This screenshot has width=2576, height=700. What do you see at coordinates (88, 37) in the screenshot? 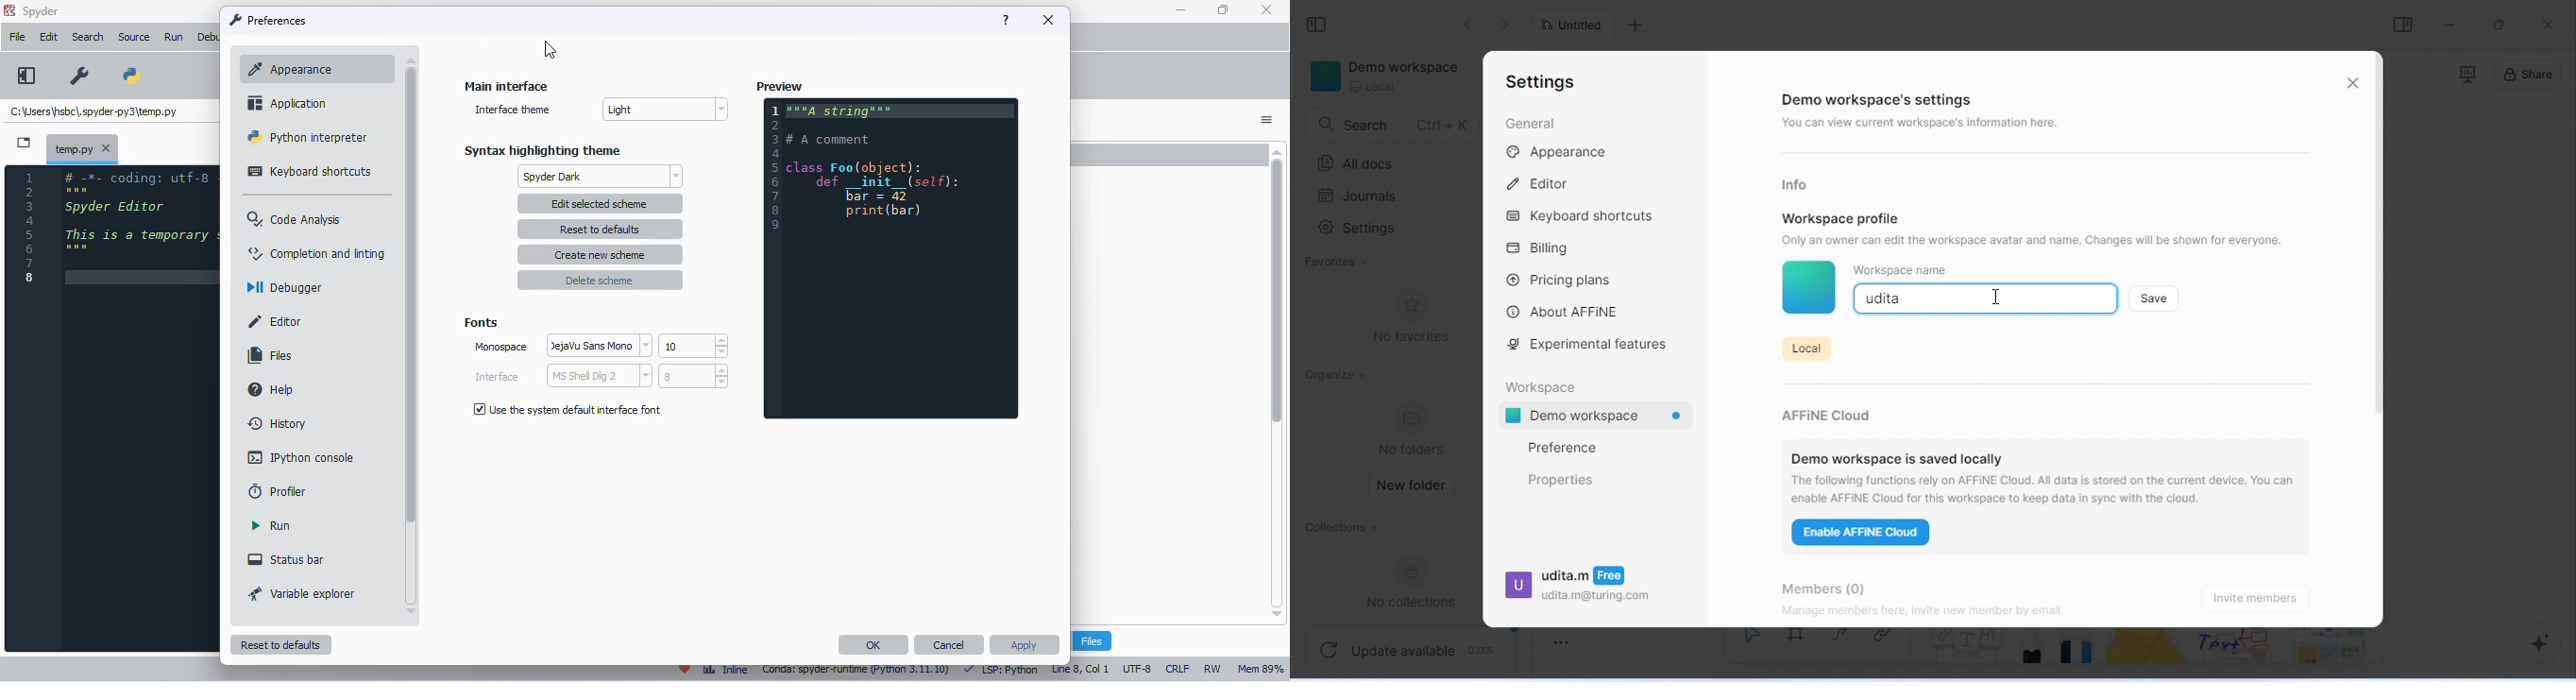
I see `search` at bounding box center [88, 37].